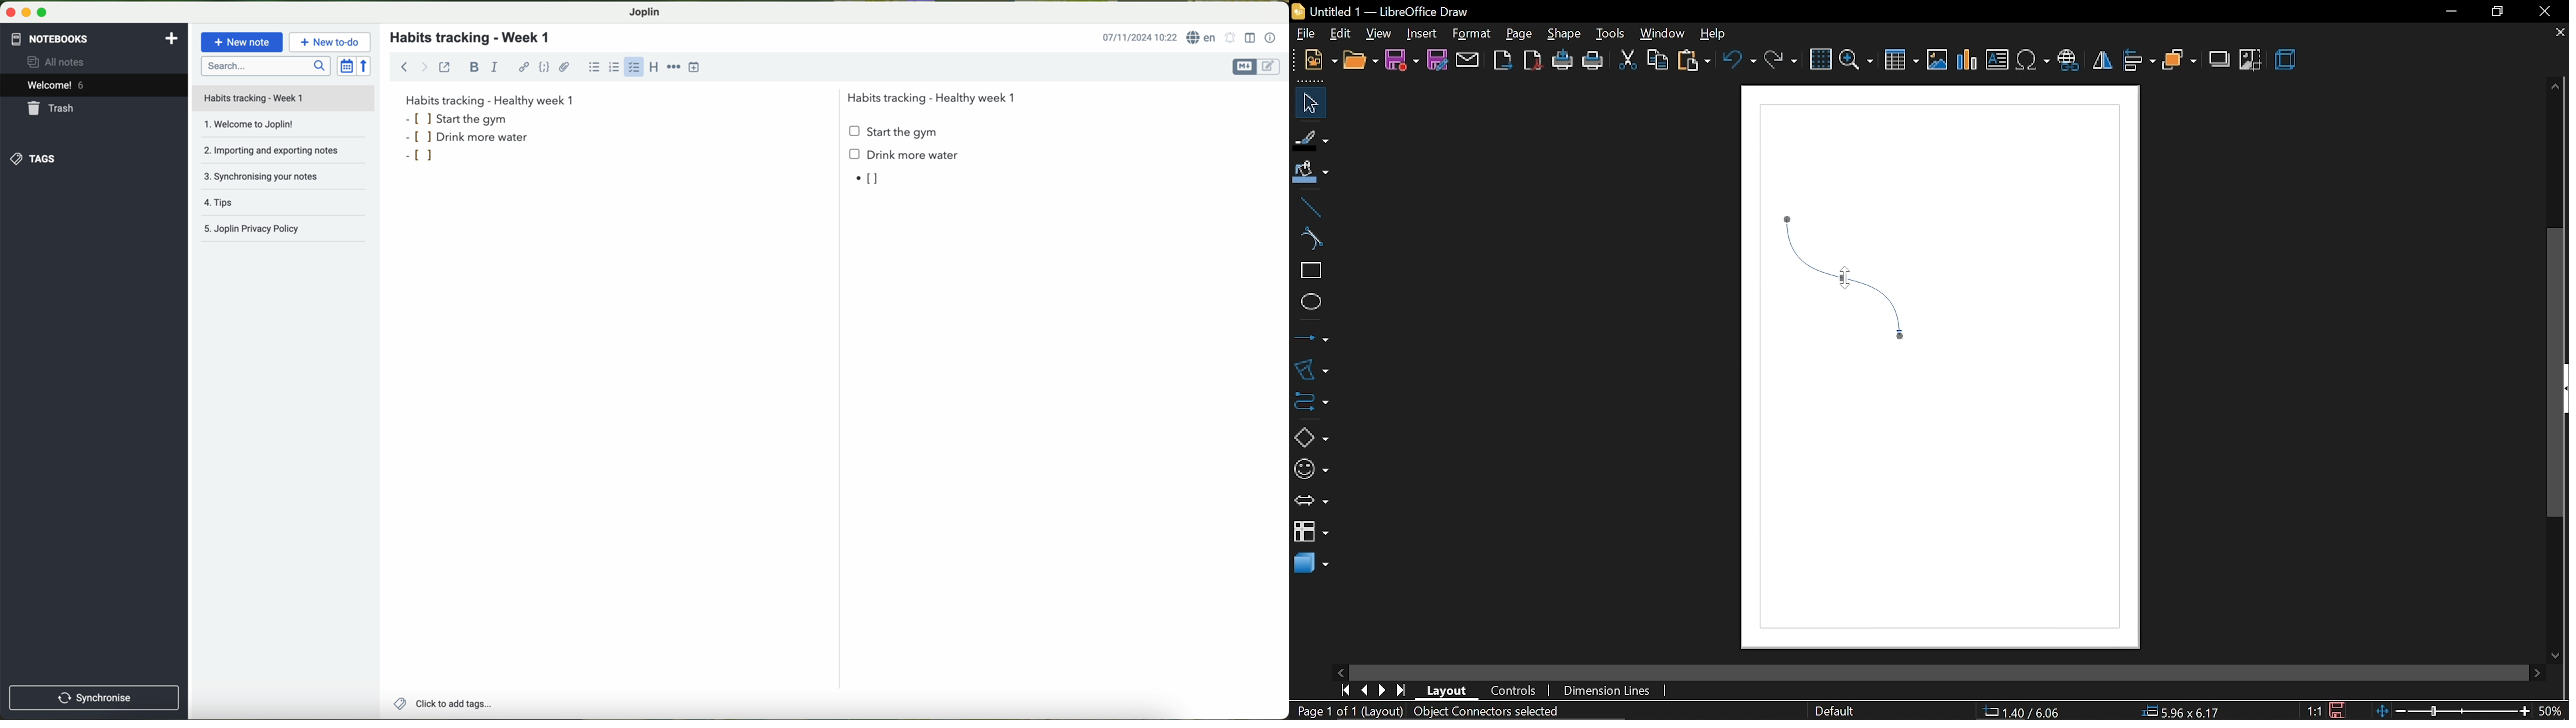 The width and height of the screenshot is (2576, 728). I want to click on maximize, so click(43, 12).